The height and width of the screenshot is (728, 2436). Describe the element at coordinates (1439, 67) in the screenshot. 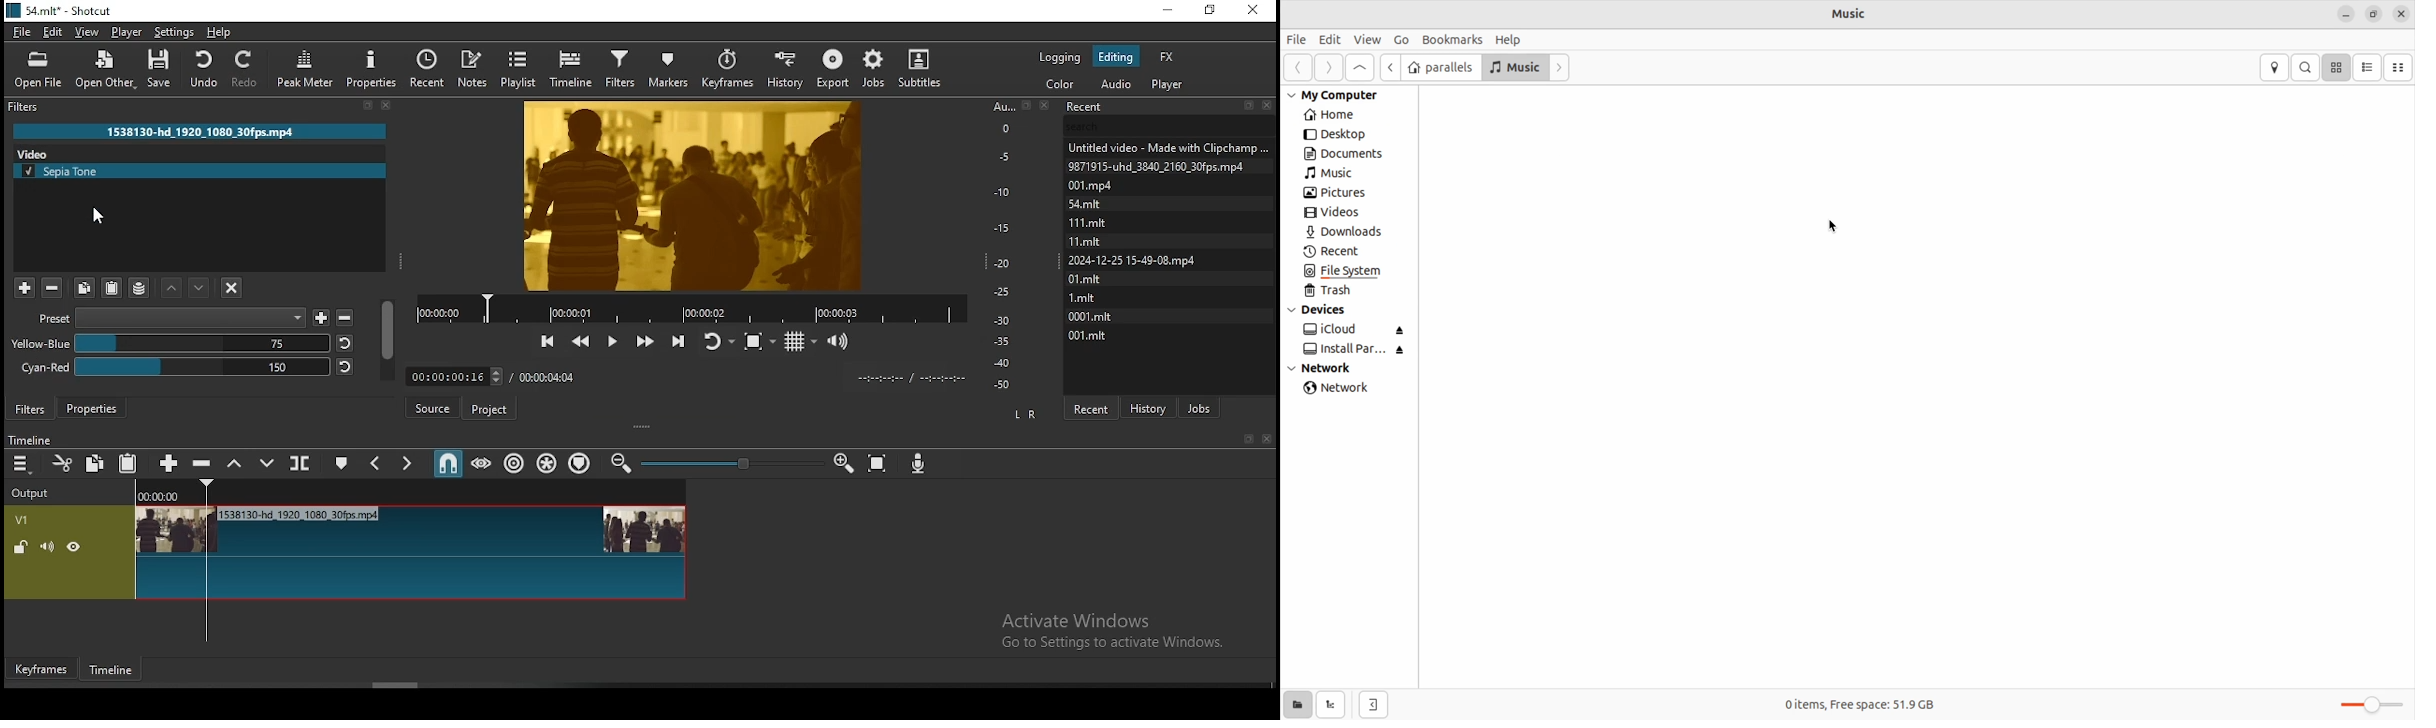

I see `Parallels` at that location.